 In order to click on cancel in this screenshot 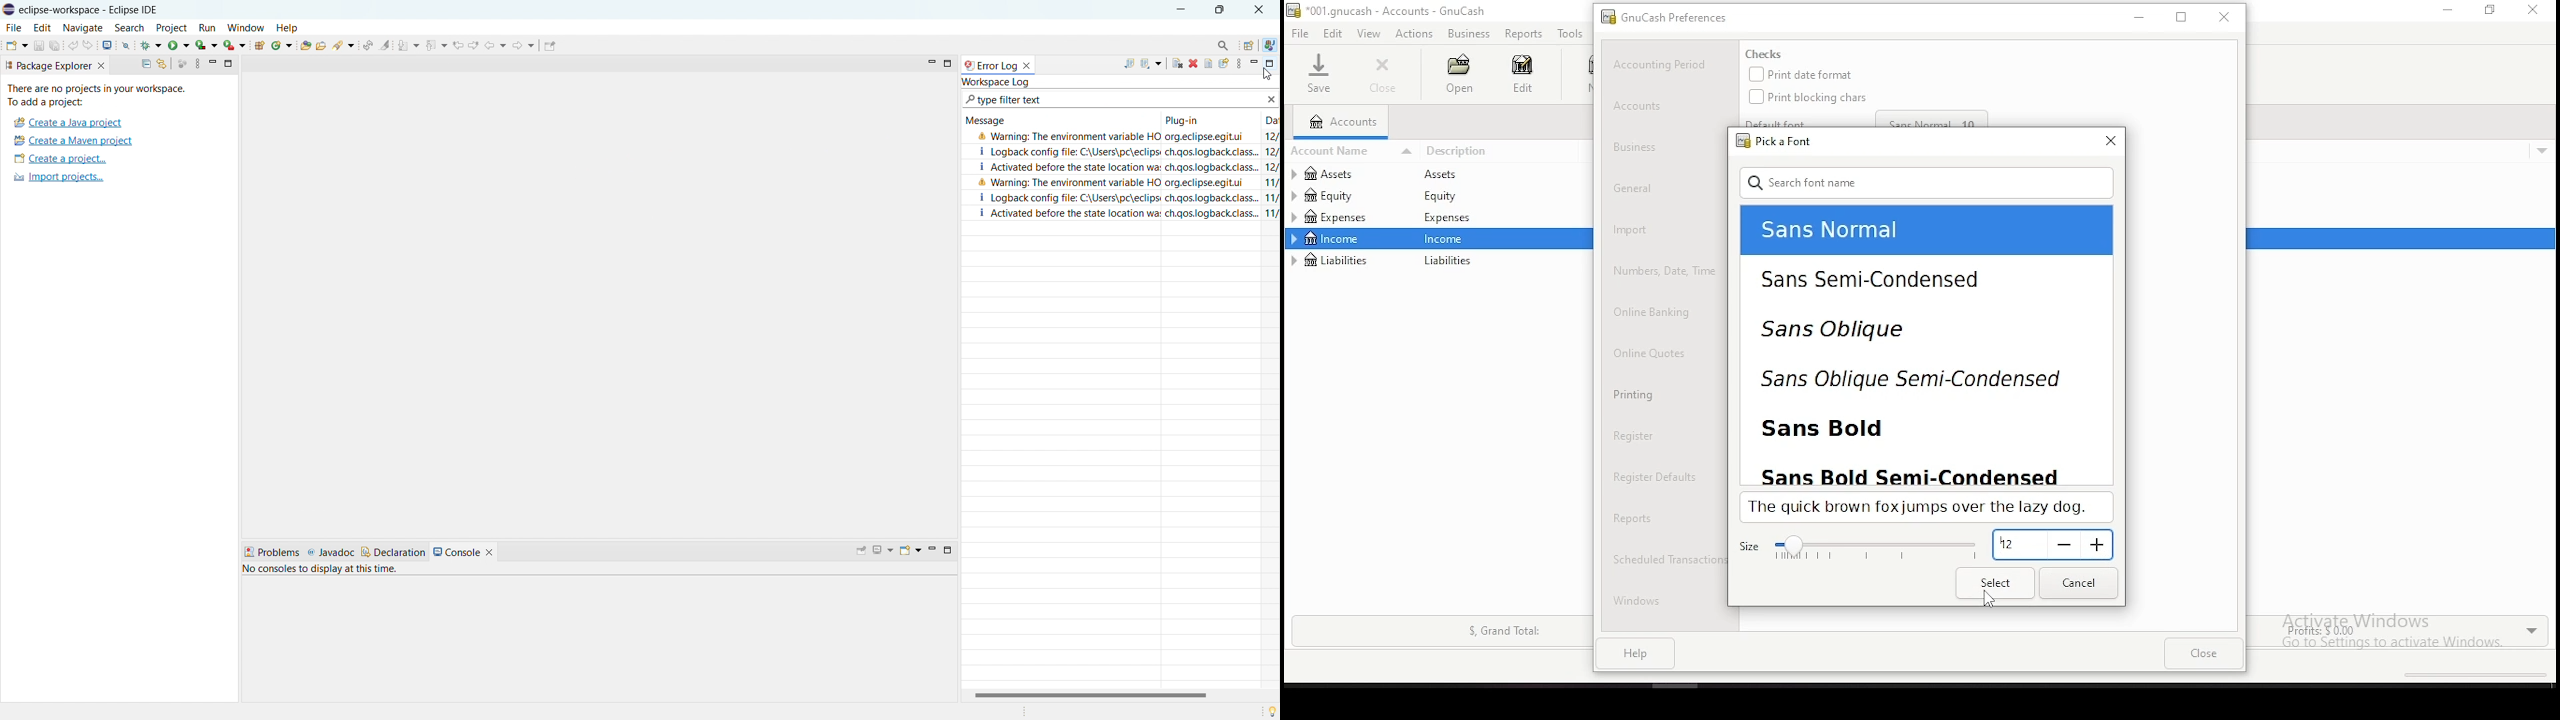, I will do `click(2078, 583)`.